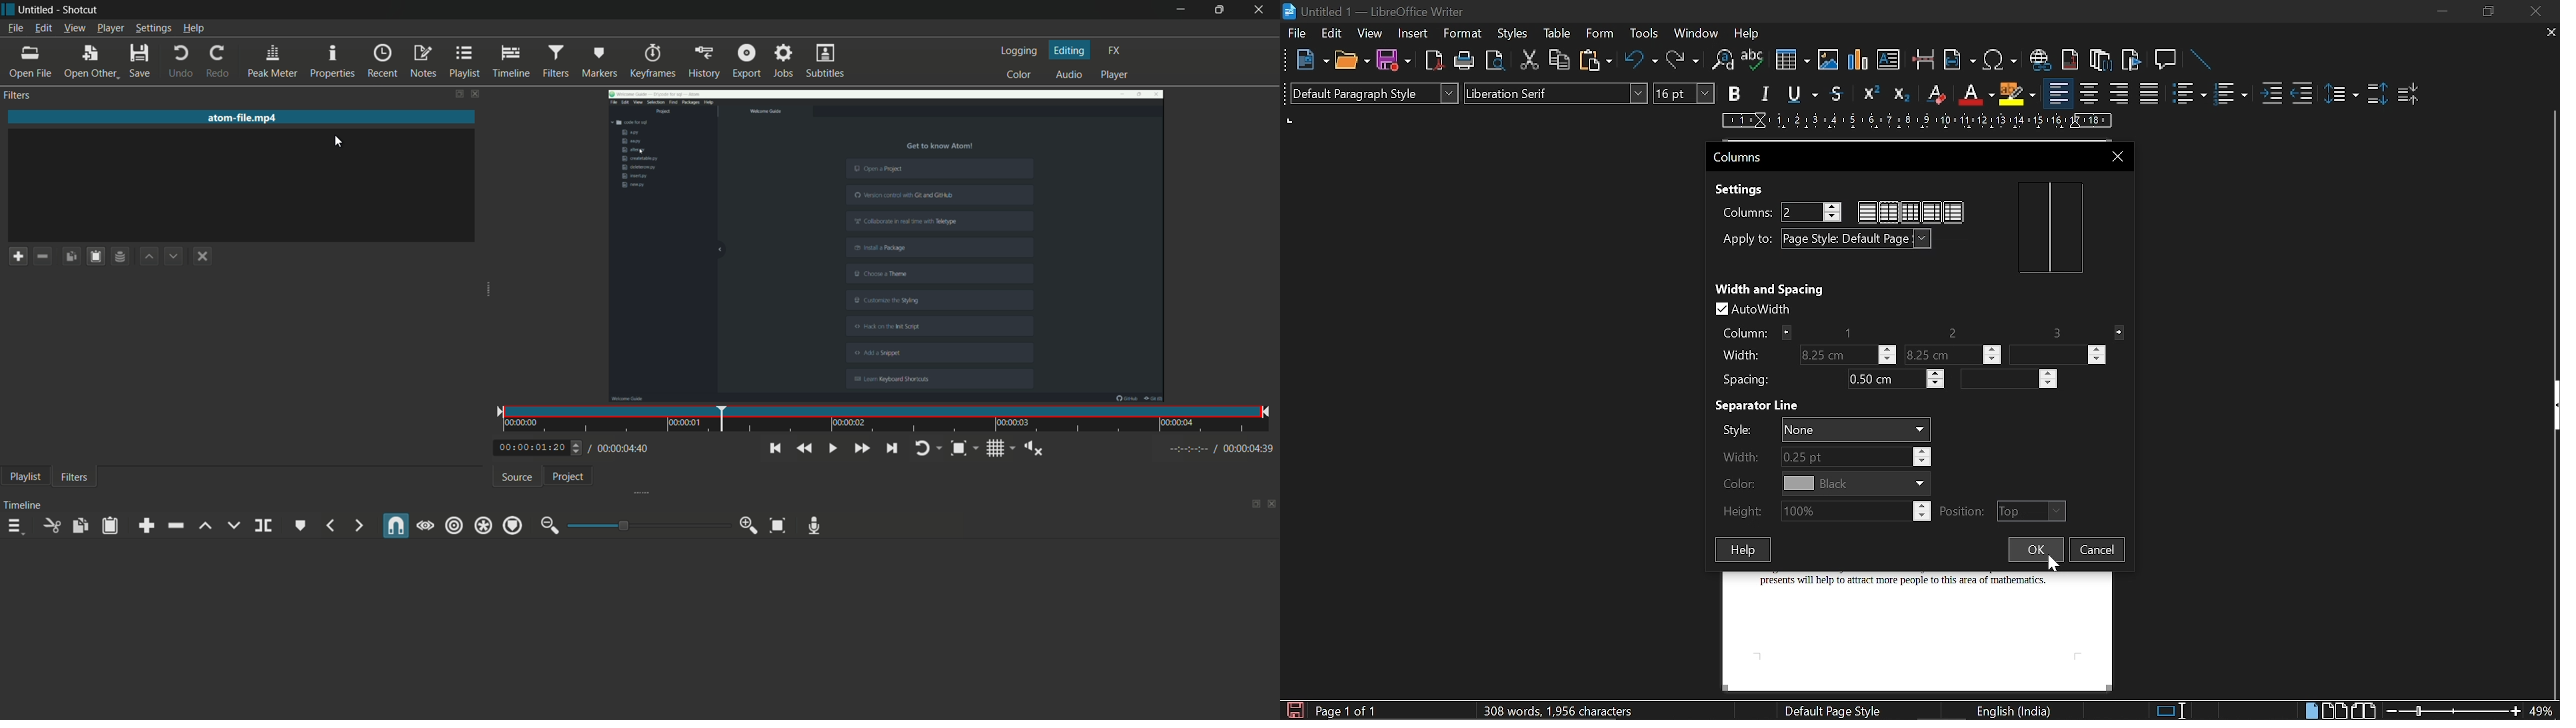  What do you see at coordinates (2274, 93) in the screenshot?
I see `Increase indent` at bounding box center [2274, 93].